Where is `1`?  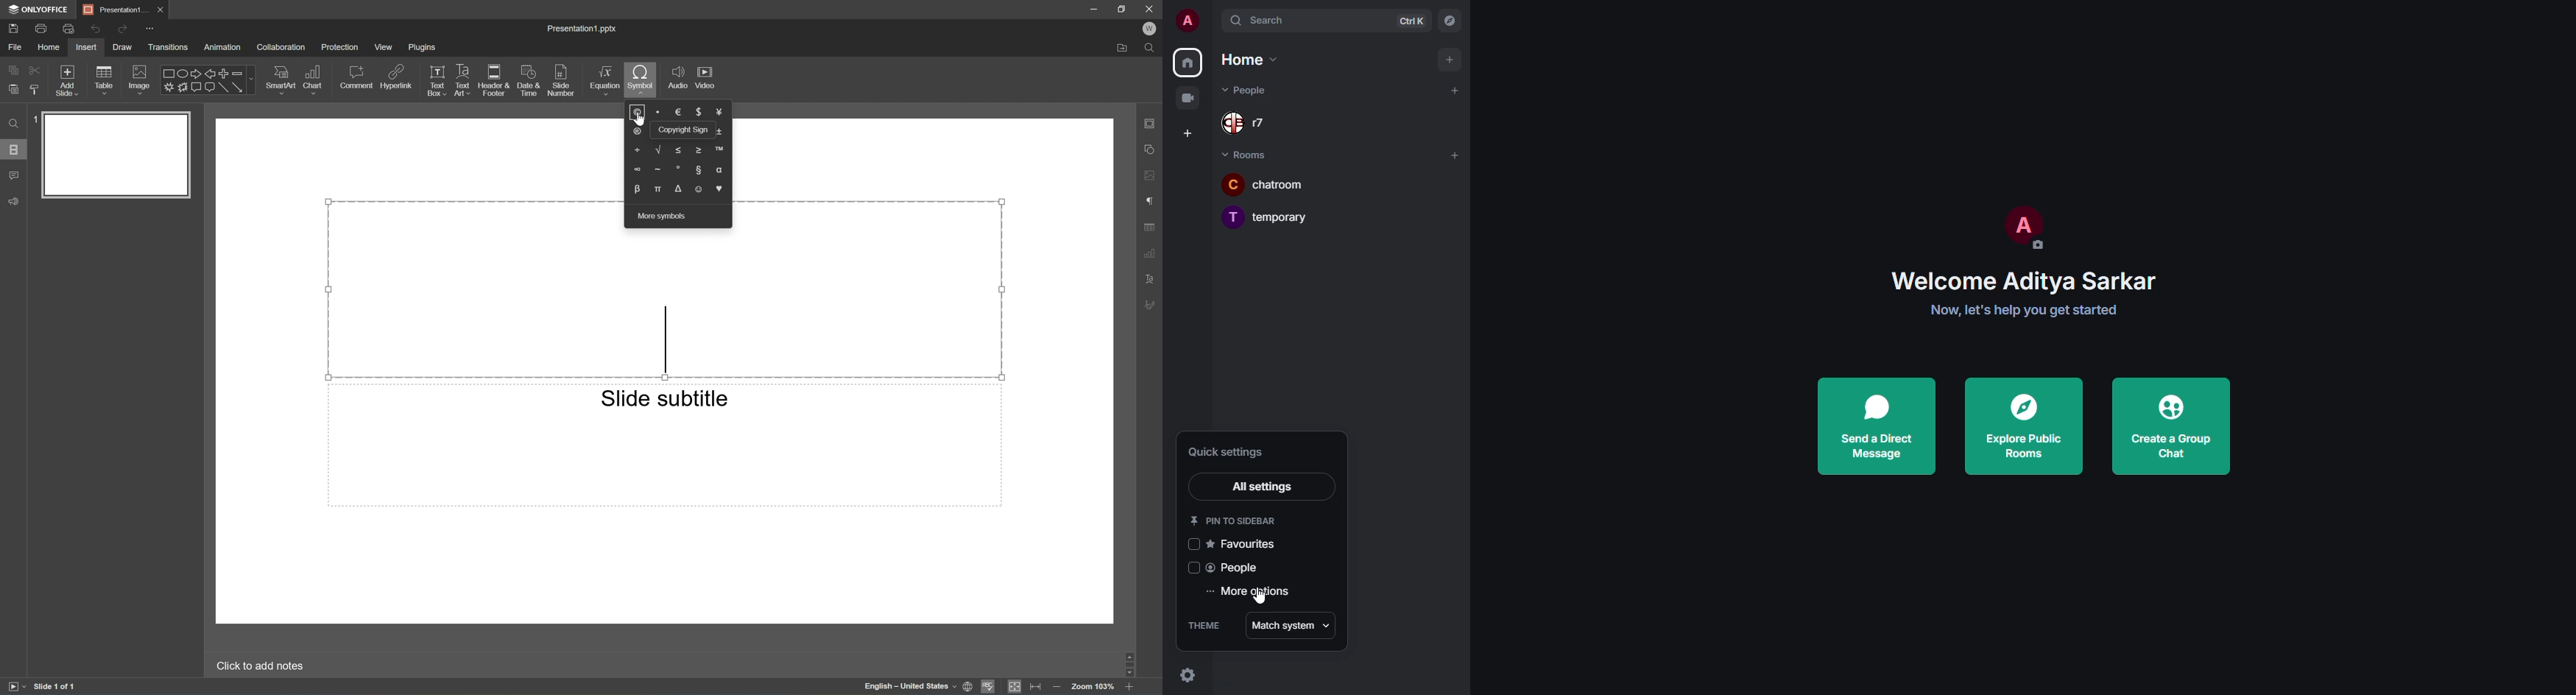
1 is located at coordinates (34, 119).